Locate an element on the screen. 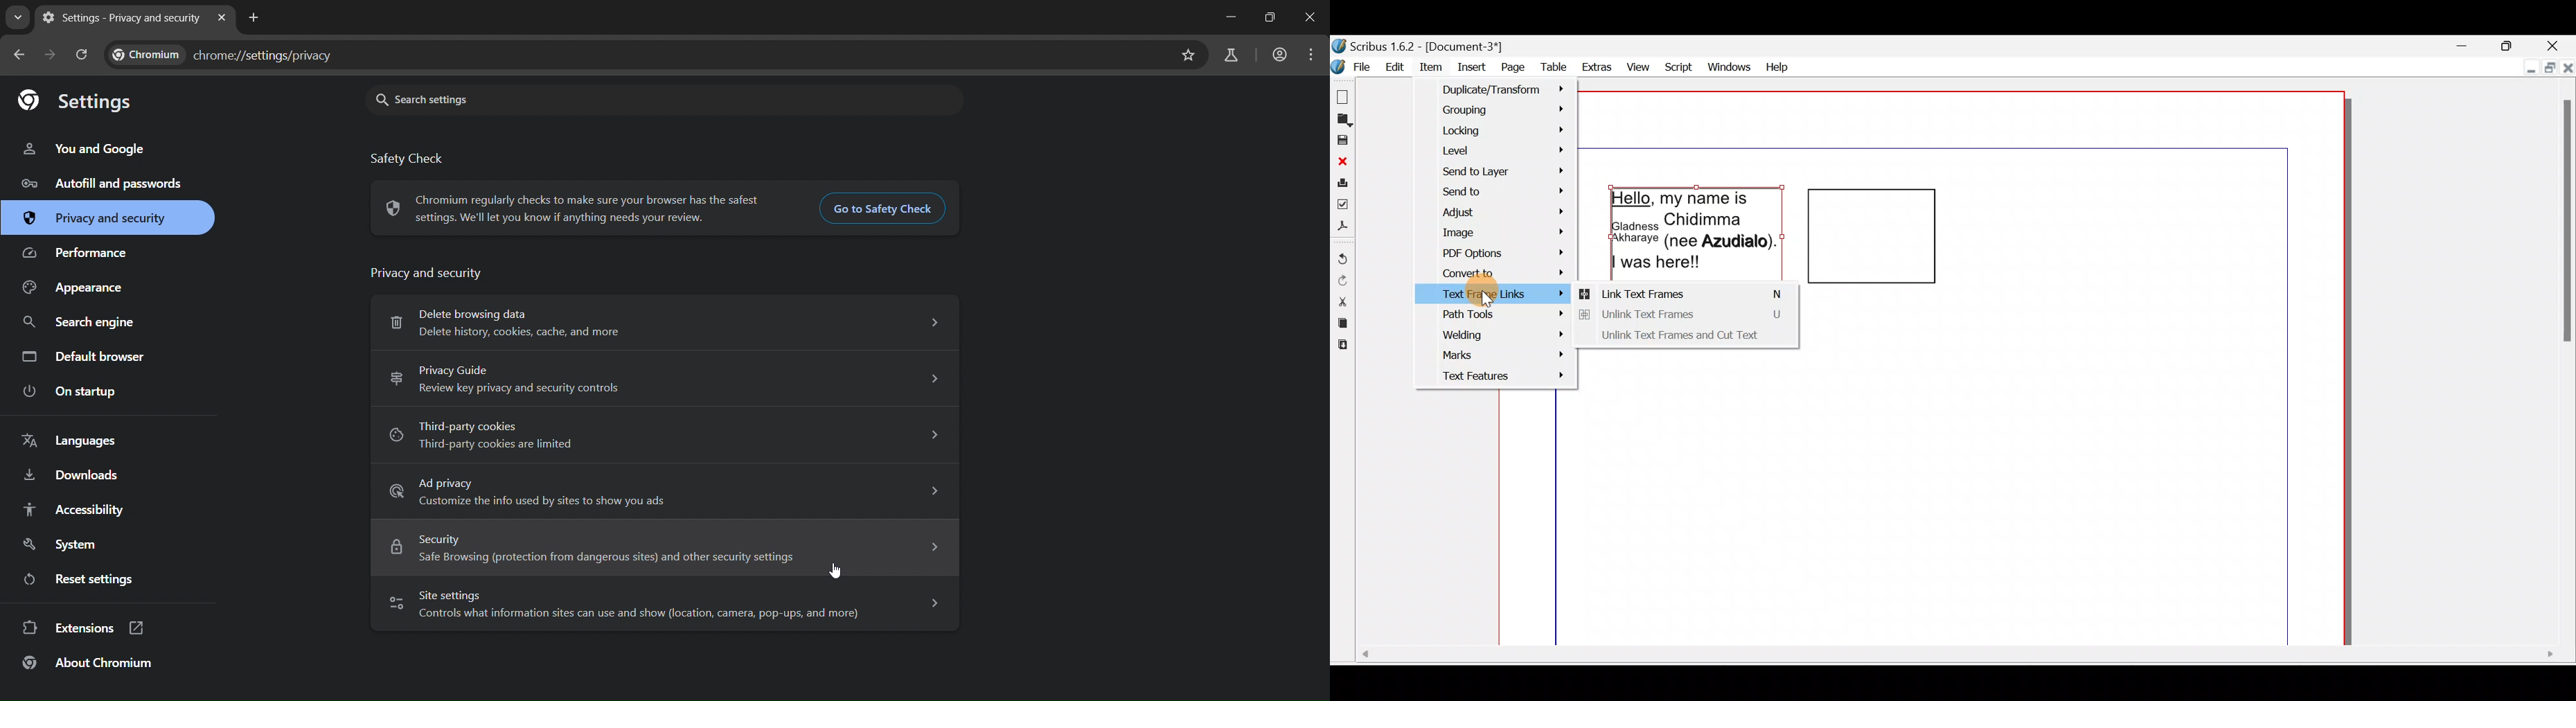  Save is located at coordinates (1342, 140).